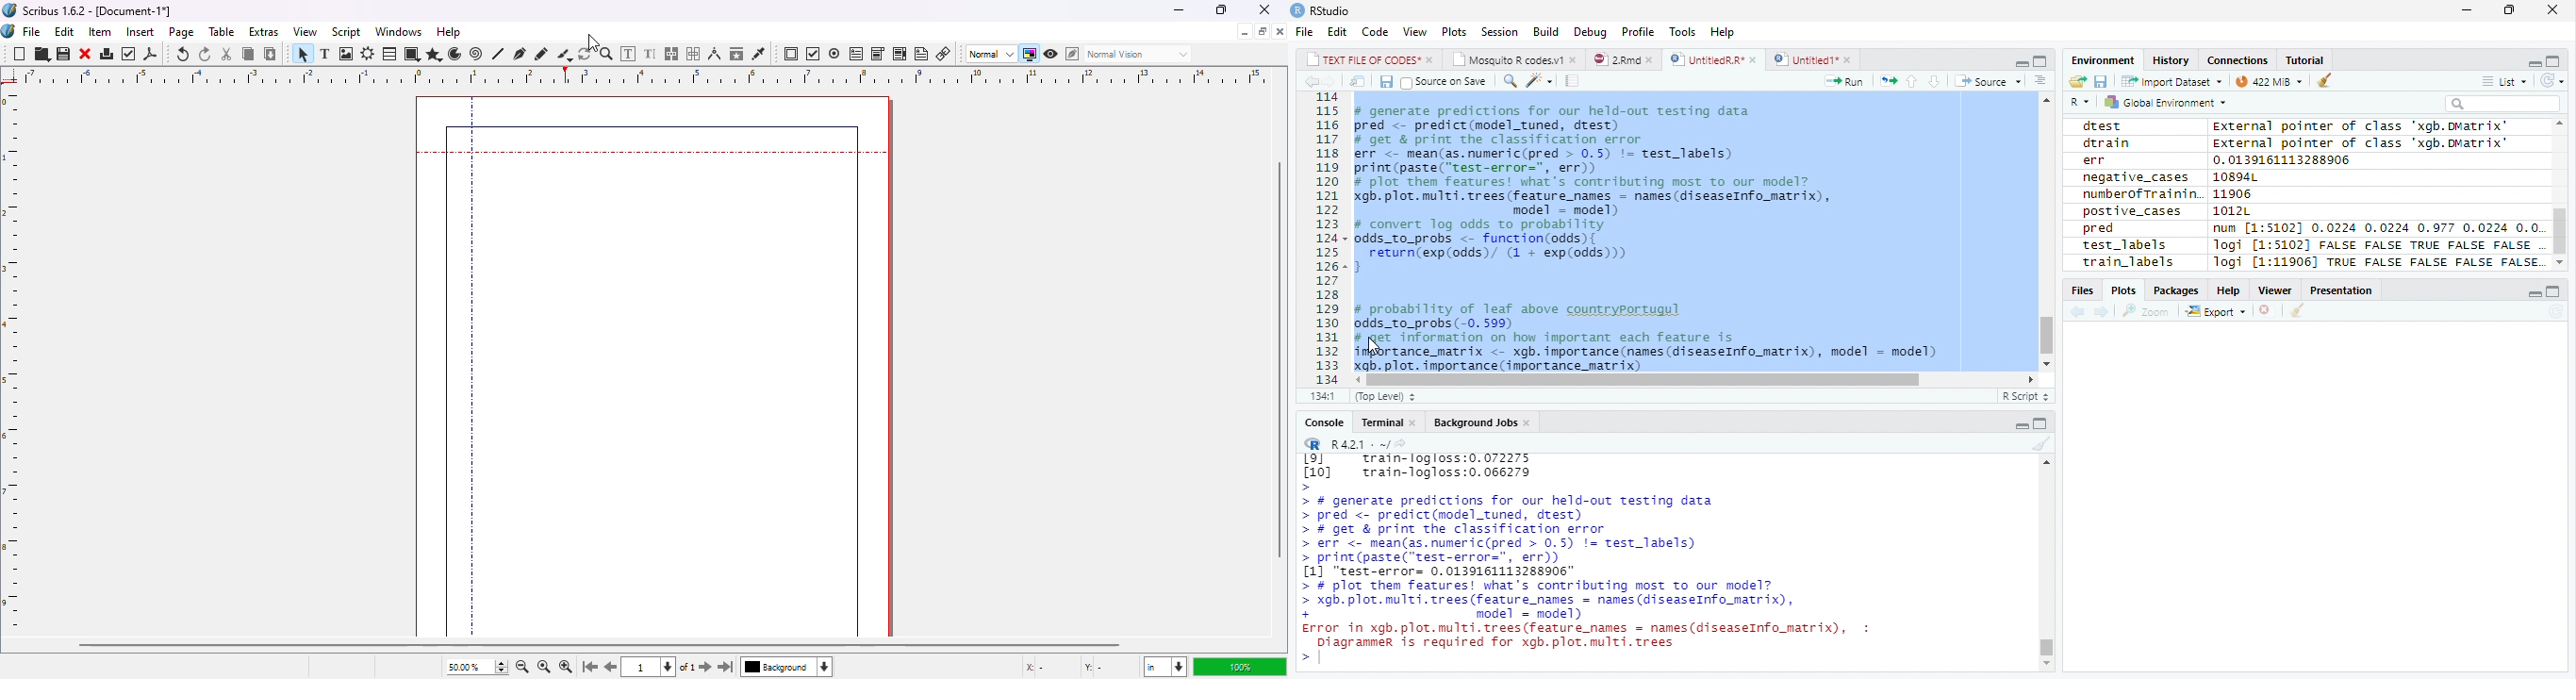 This screenshot has height=700, width=2576. What do you see at coordinates (2377, 226) in the screenshot?
I see `num [1:51021 0.0224 0.0224 0.977 0.0224 0.0.` at bounding box center [2377, 226].